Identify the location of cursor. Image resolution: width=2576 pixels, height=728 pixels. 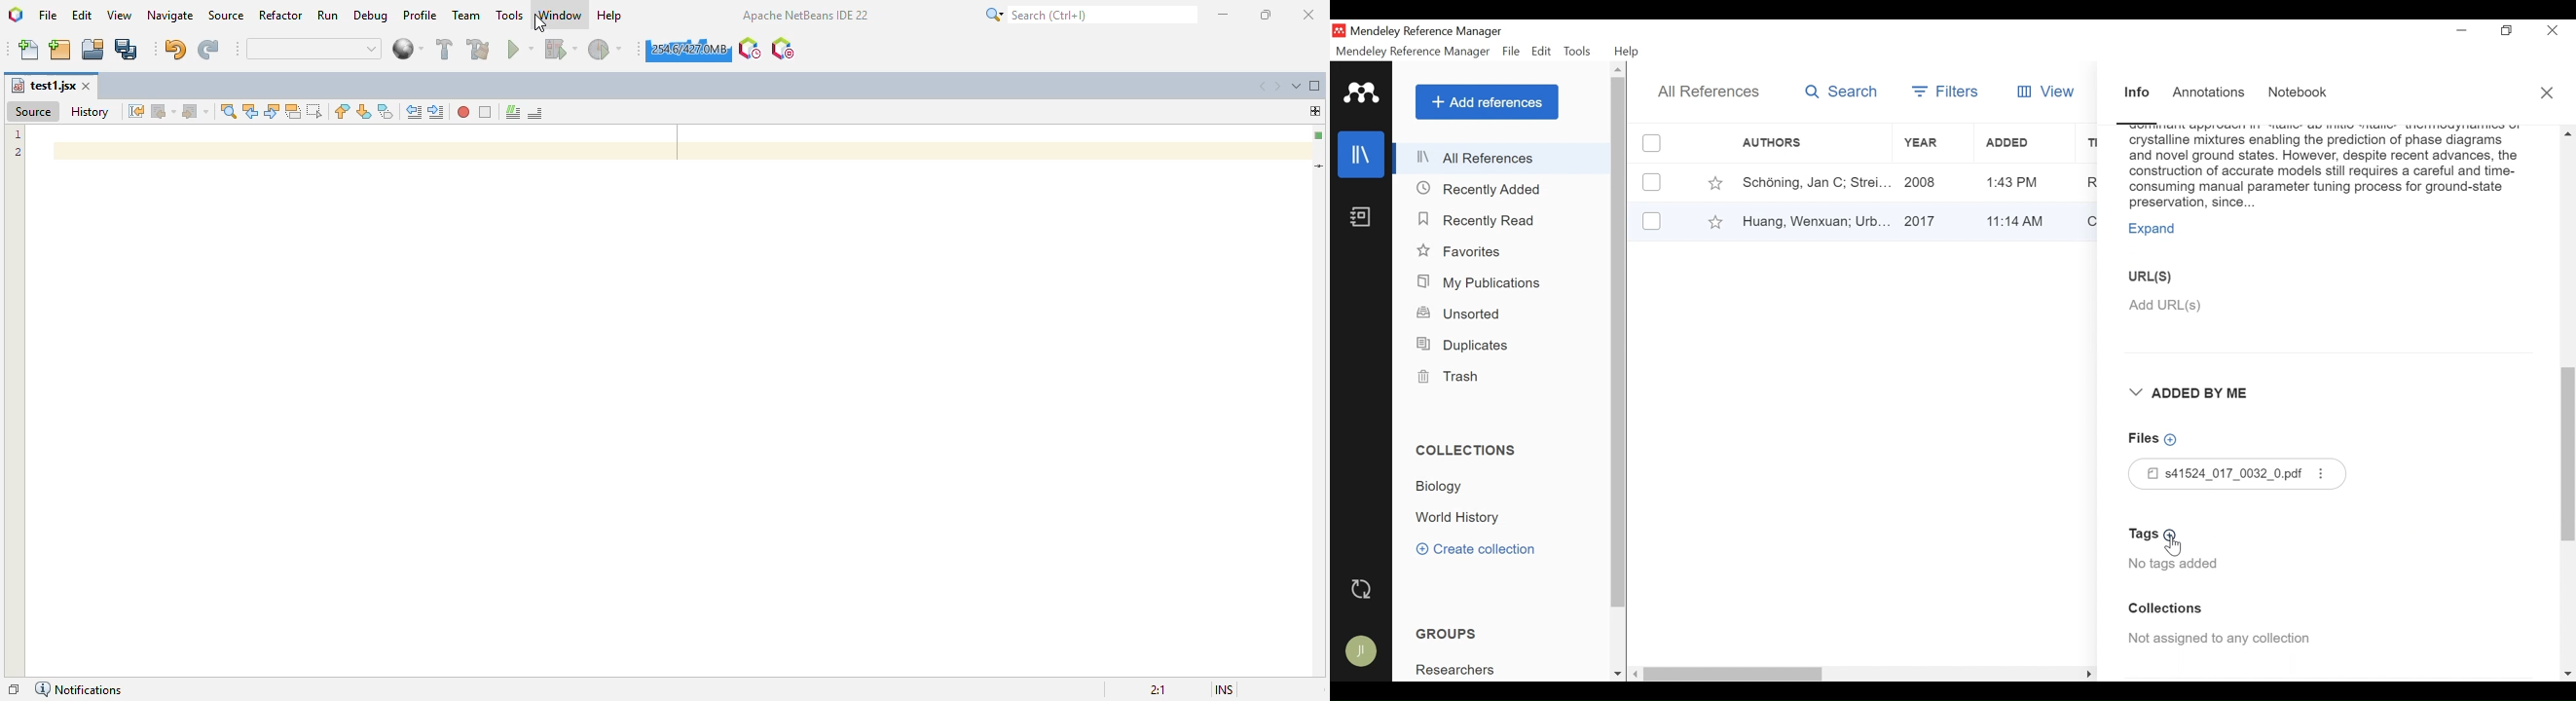
(539, 23).